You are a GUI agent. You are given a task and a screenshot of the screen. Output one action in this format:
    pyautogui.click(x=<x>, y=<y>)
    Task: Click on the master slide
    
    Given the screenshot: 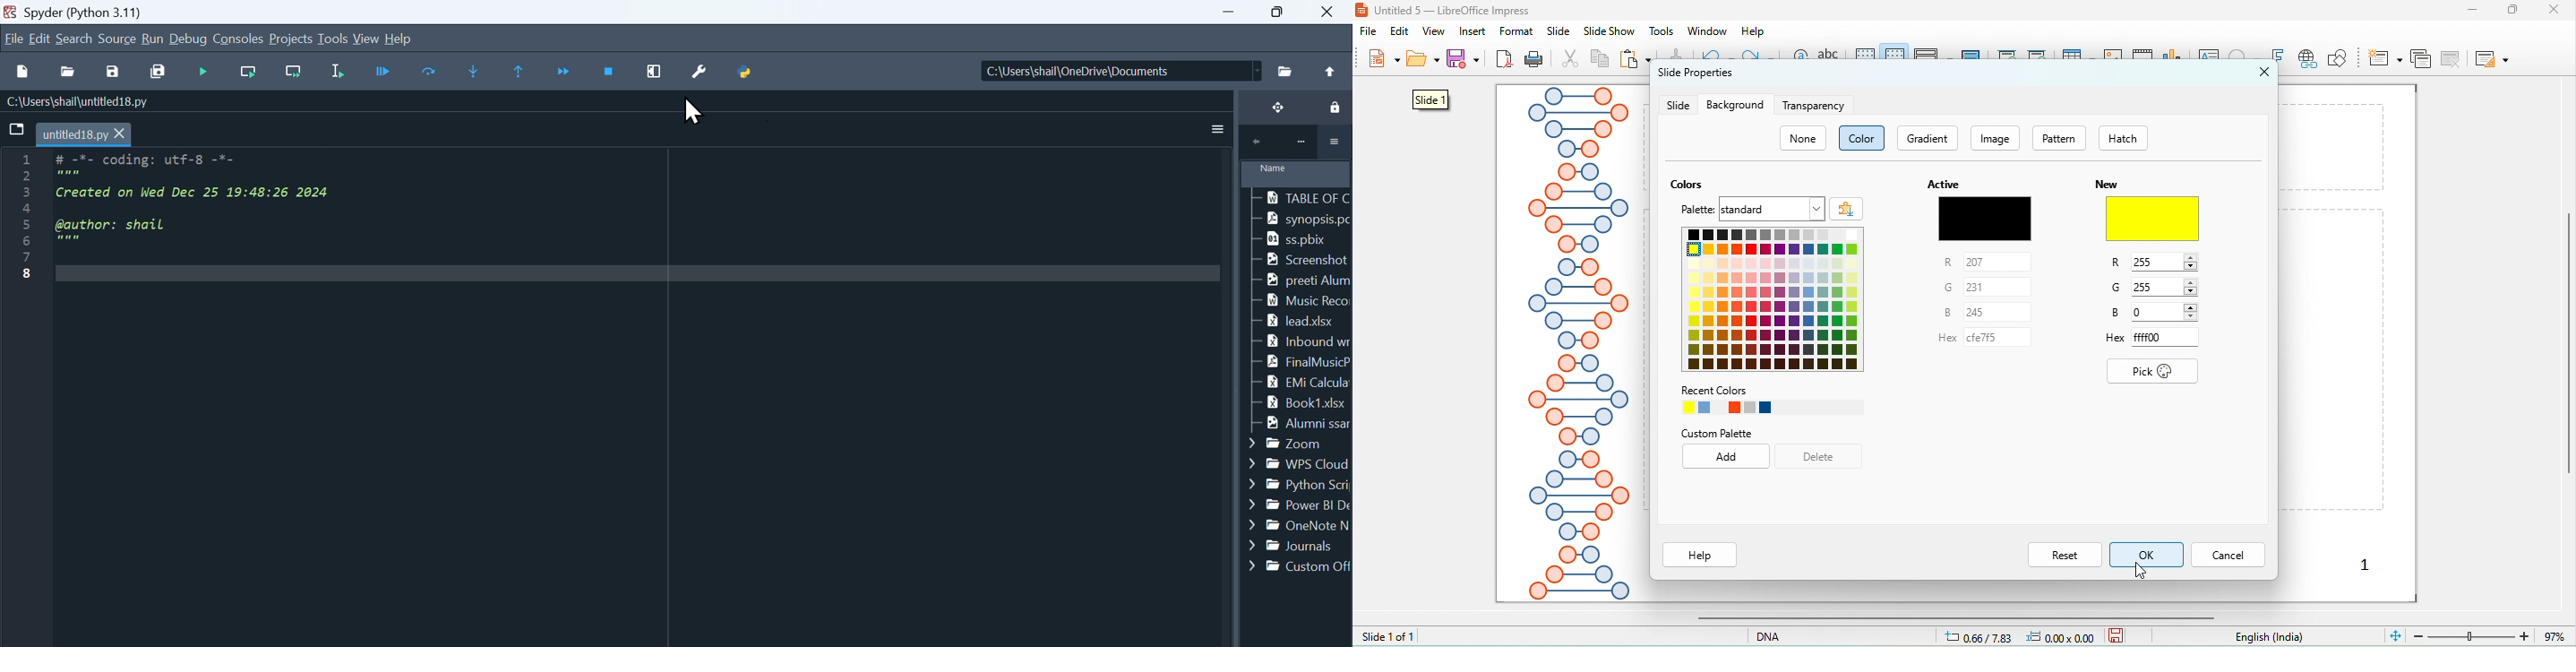 What is the action you would take?
    pyautogui.click(x=1972, y=56)
    